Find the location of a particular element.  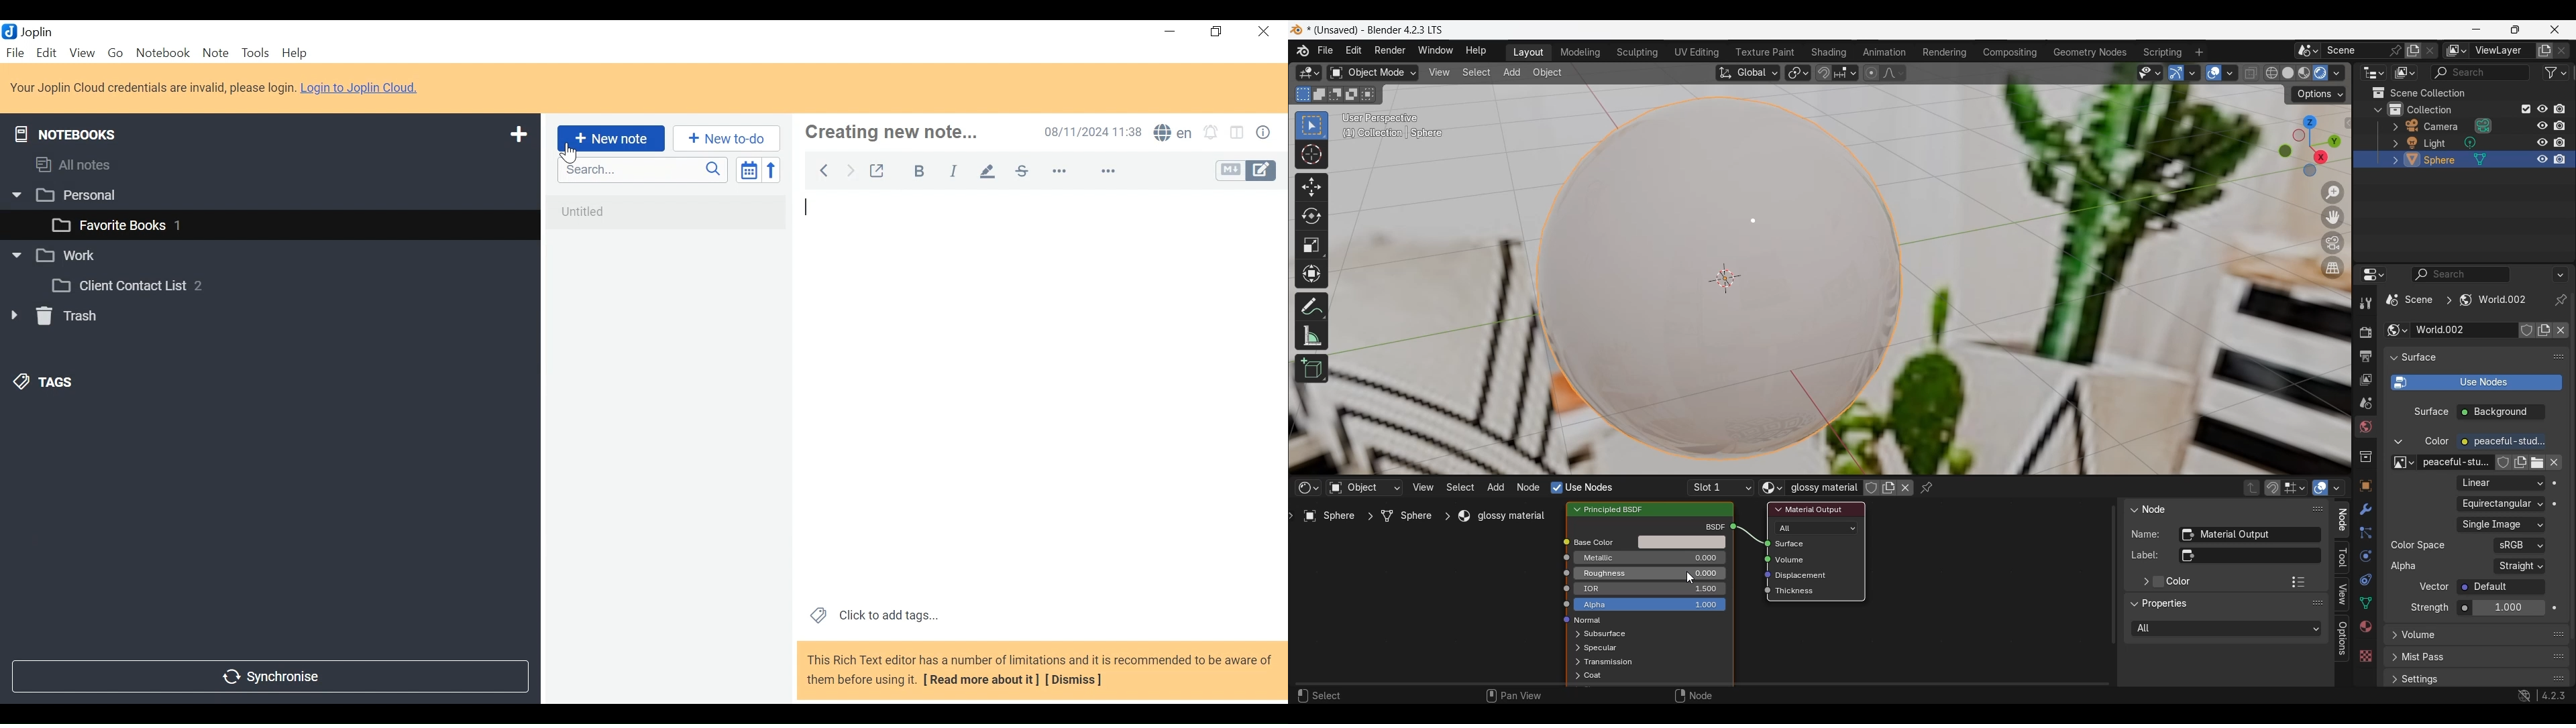

icon is located at coordinates (1559, 587).